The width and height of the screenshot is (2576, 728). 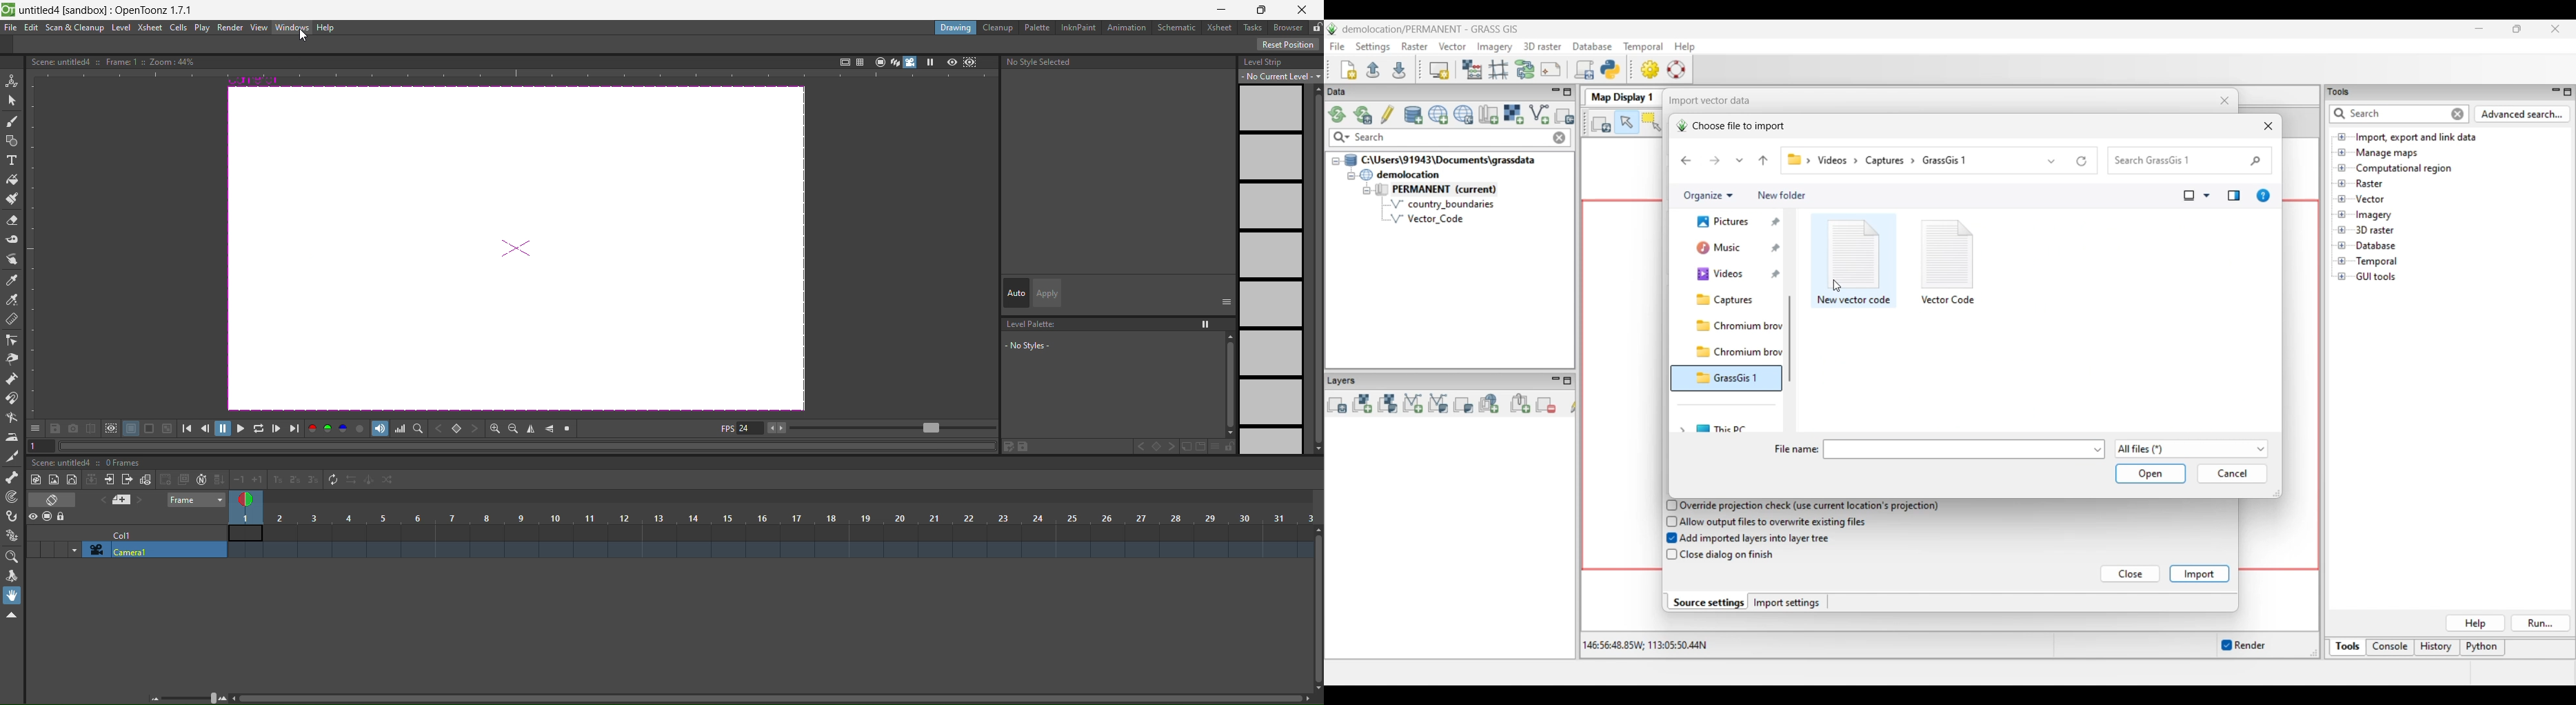 What do you see at coordinates (12, 79) in the screenshot?
I see `animation tool` at bounding box center [12, 79].